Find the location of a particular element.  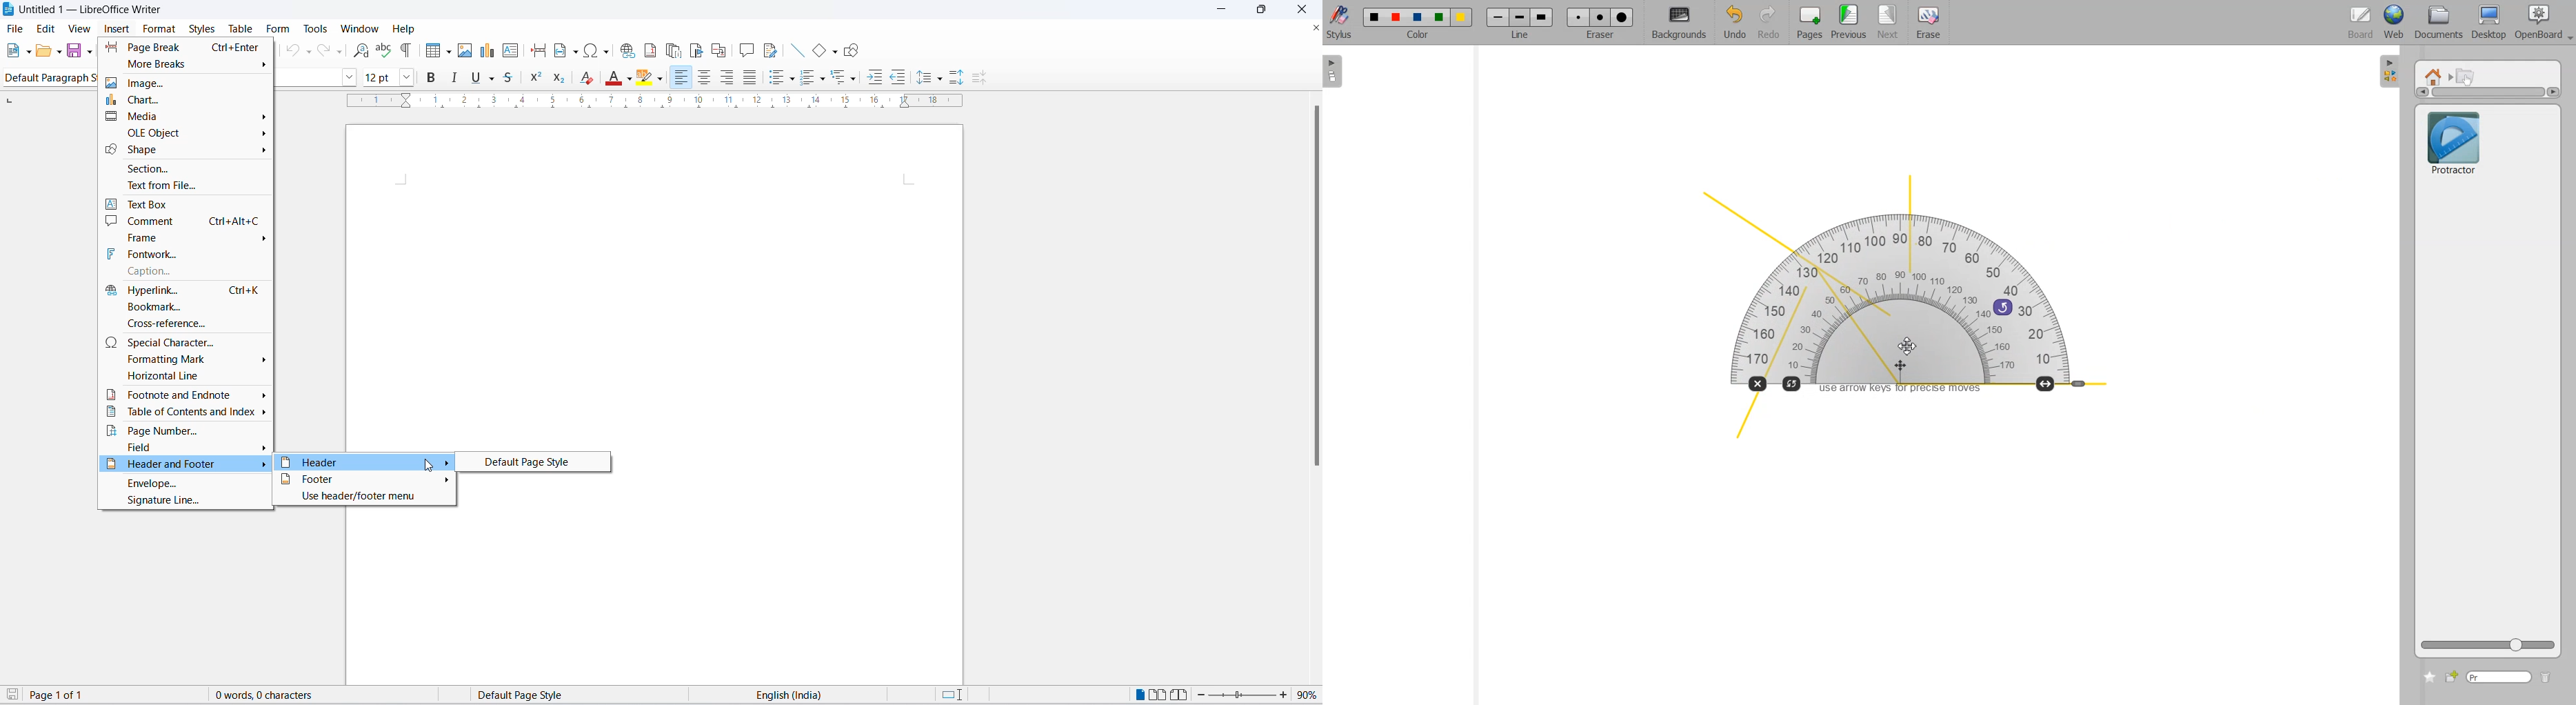

help is located at coordinates (401, 28).